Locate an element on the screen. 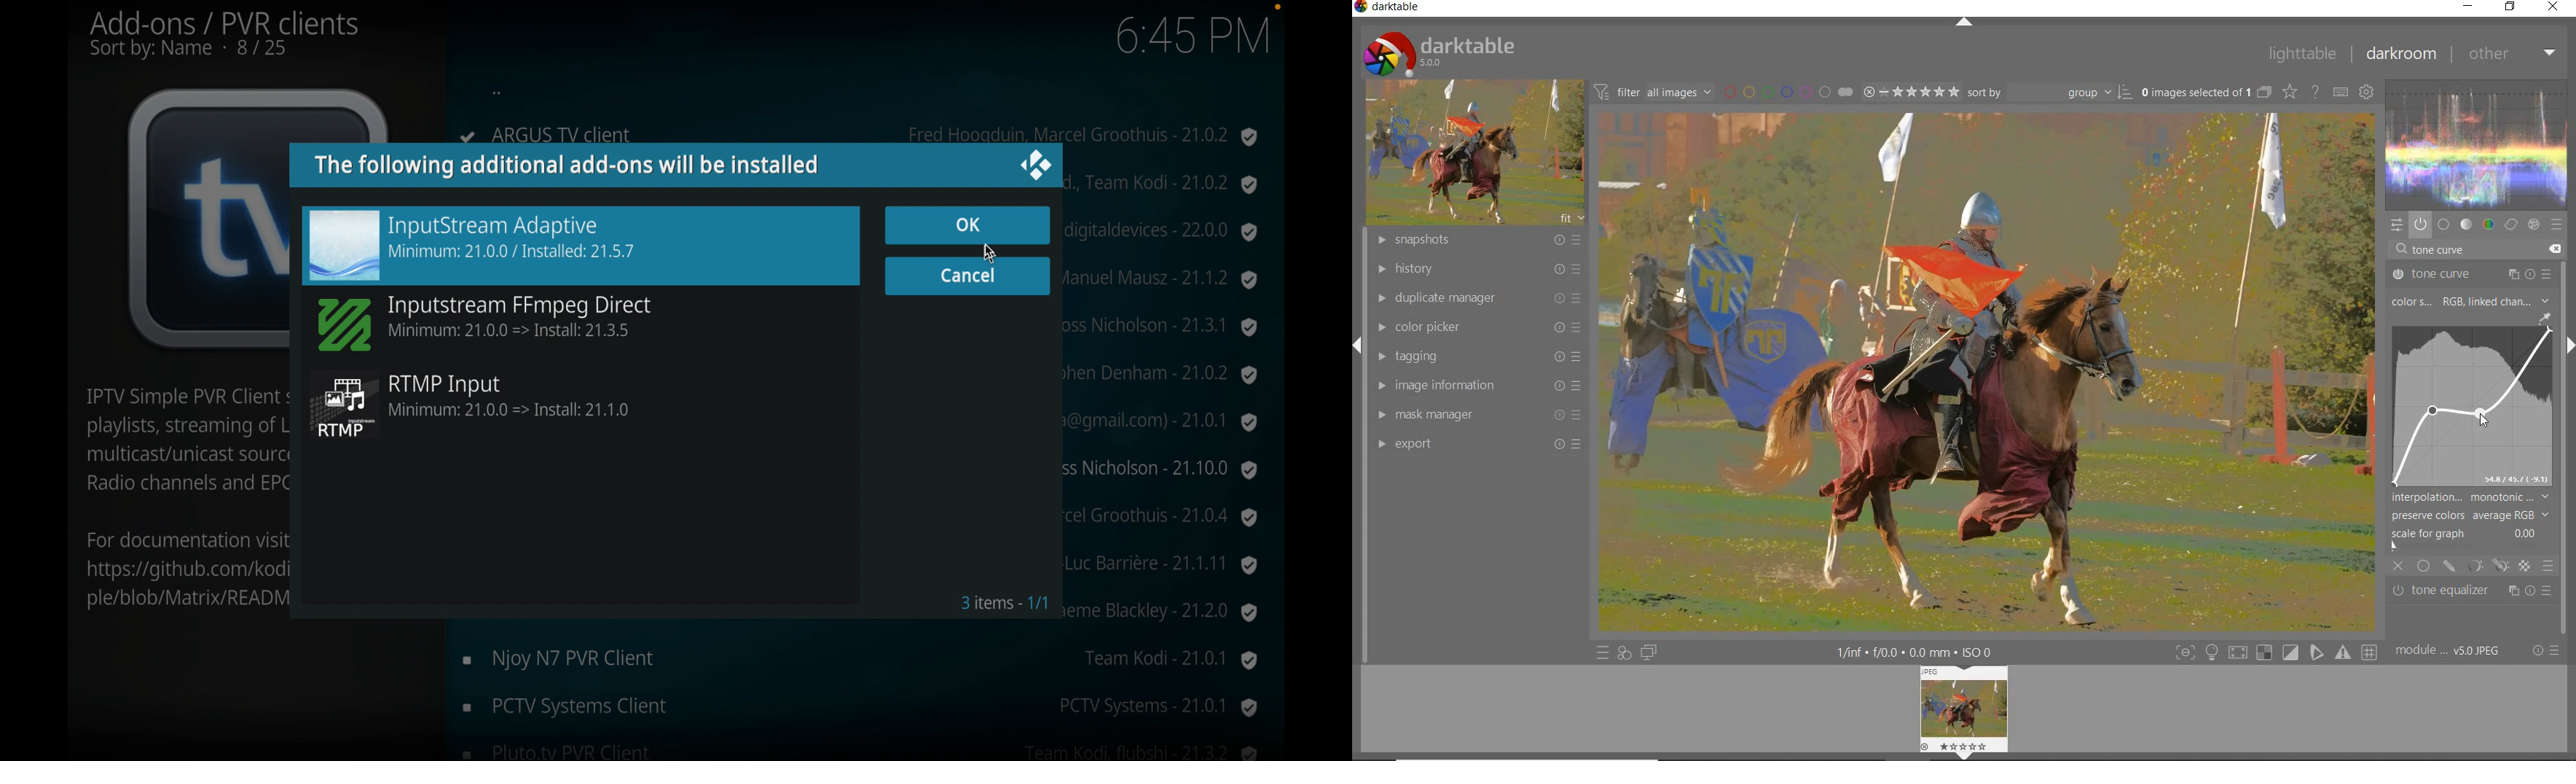  0 images (#.... lected of 1) is located at coordinates (2204, 92).